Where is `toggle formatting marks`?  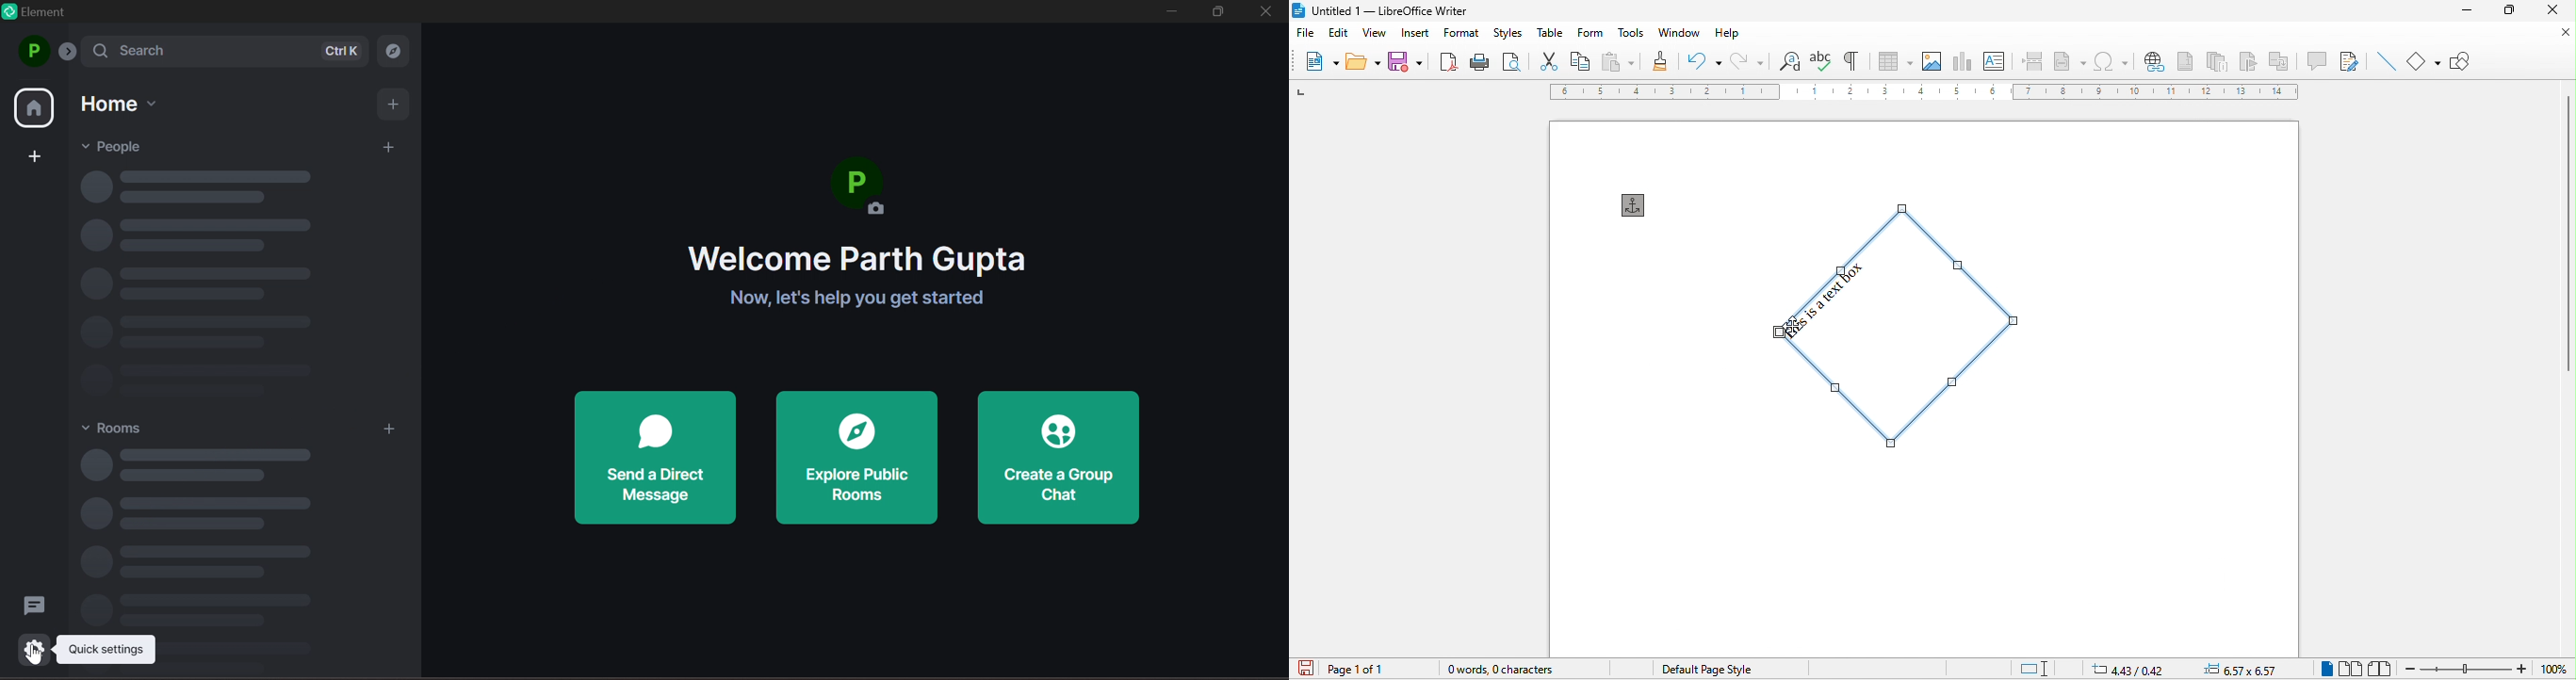
toggle formatting marks is located at coordinates (1854, 59).